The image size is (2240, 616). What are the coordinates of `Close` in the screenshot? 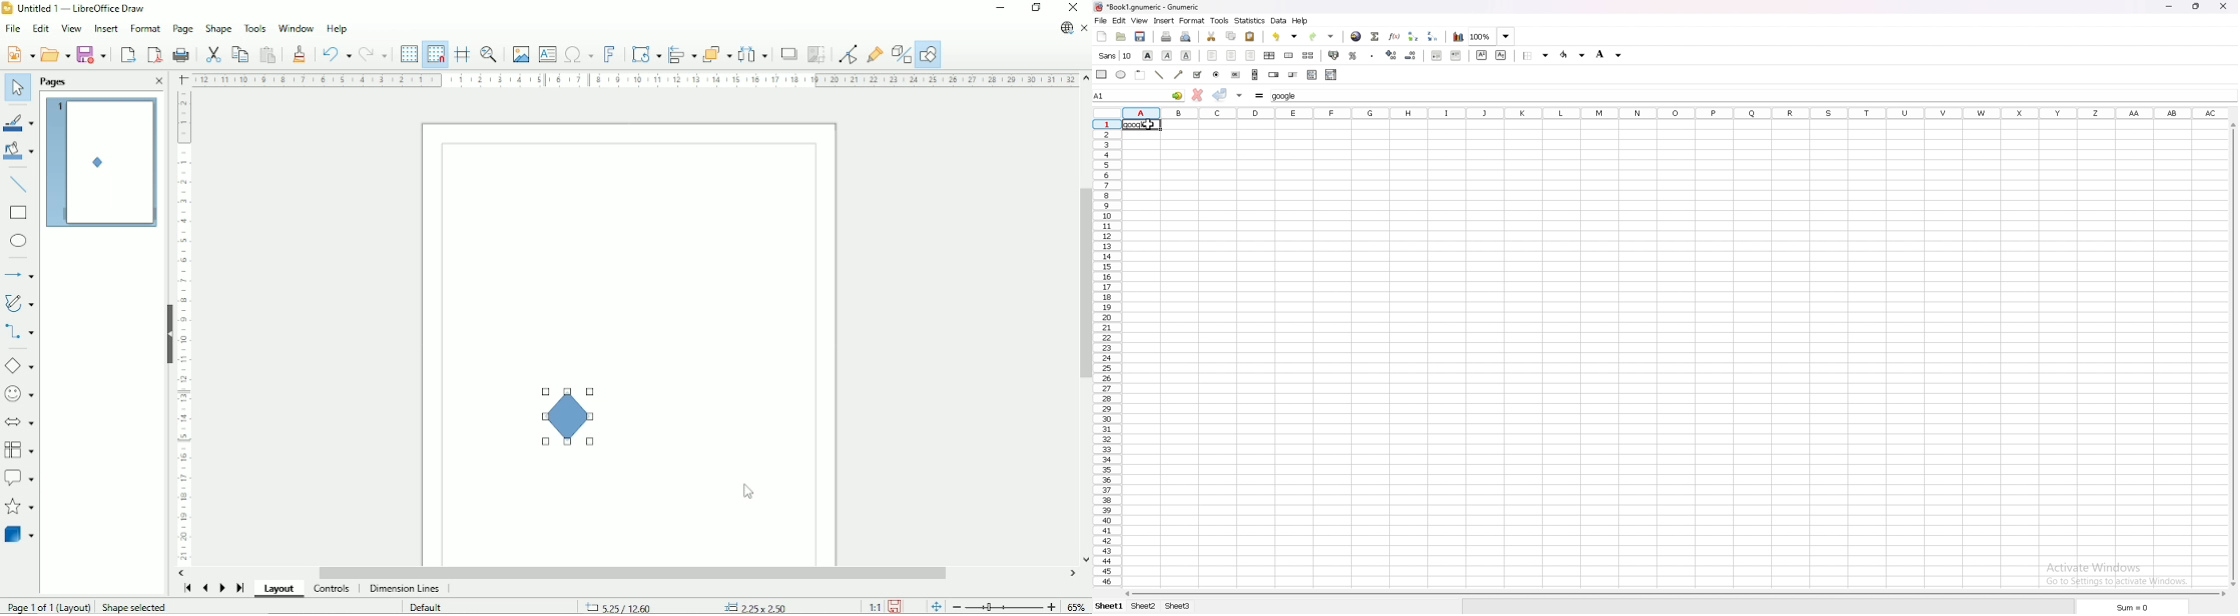 It's located at (1071, 7).